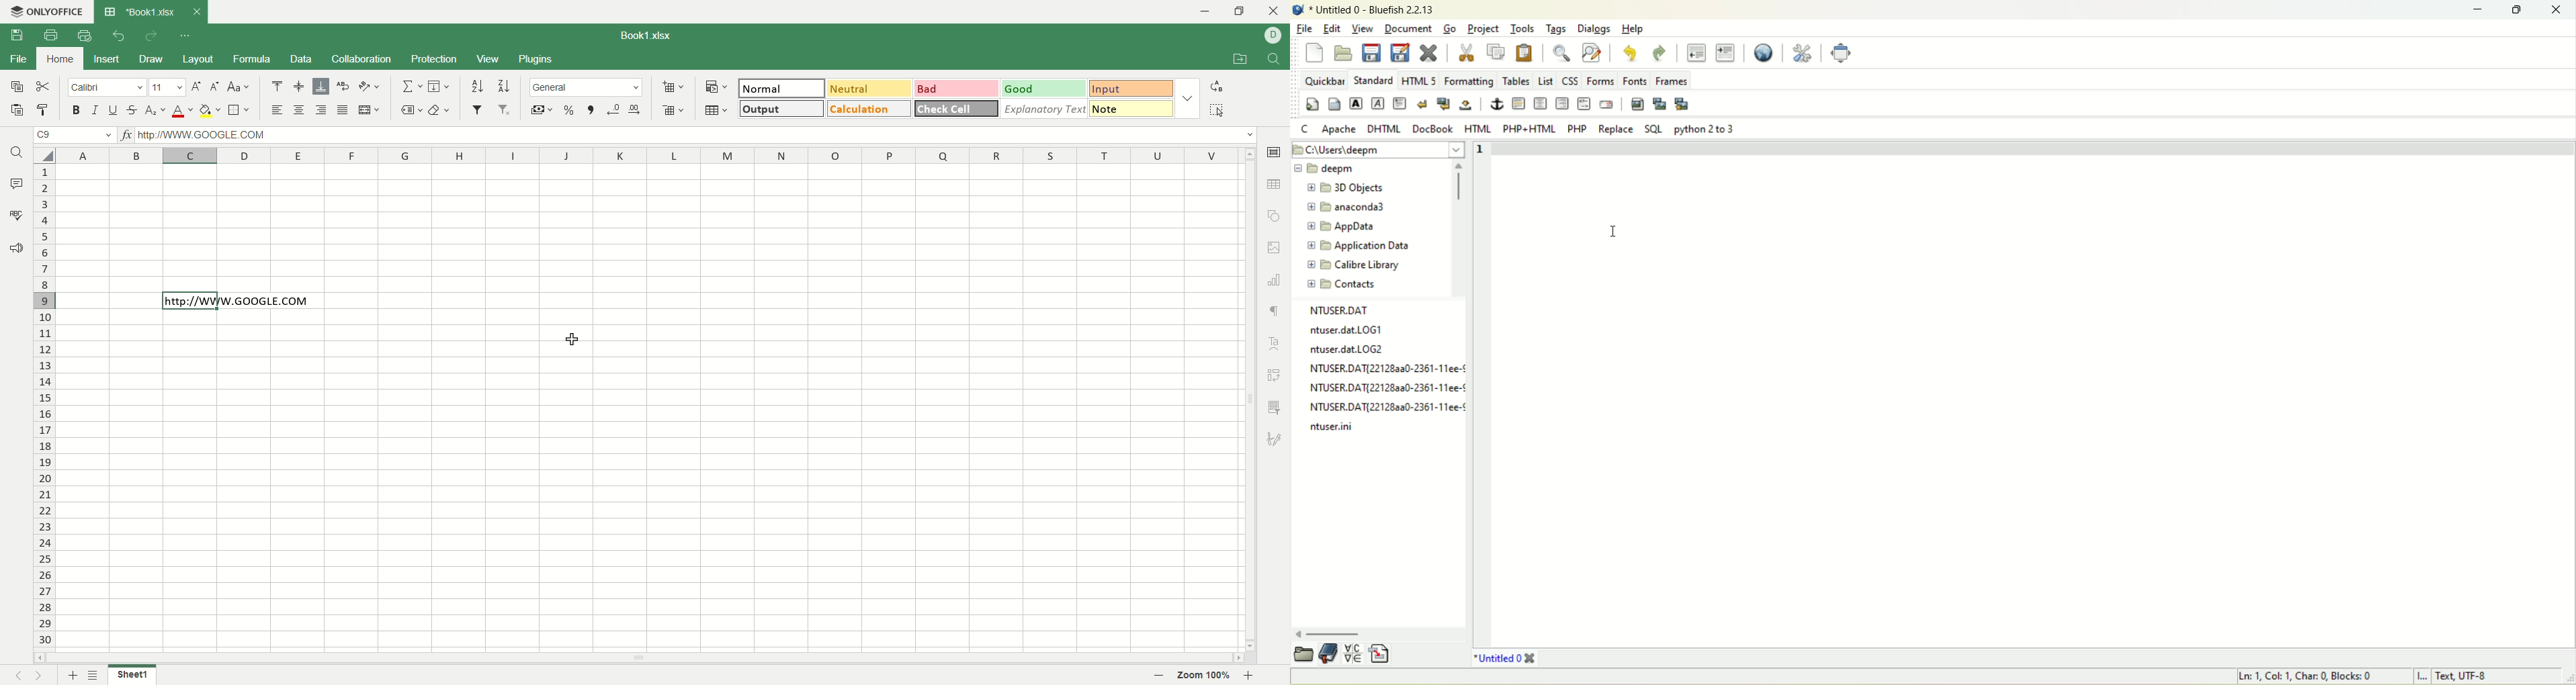 The image size is (2576, 700). I want to click on bold, so click(79, 110).